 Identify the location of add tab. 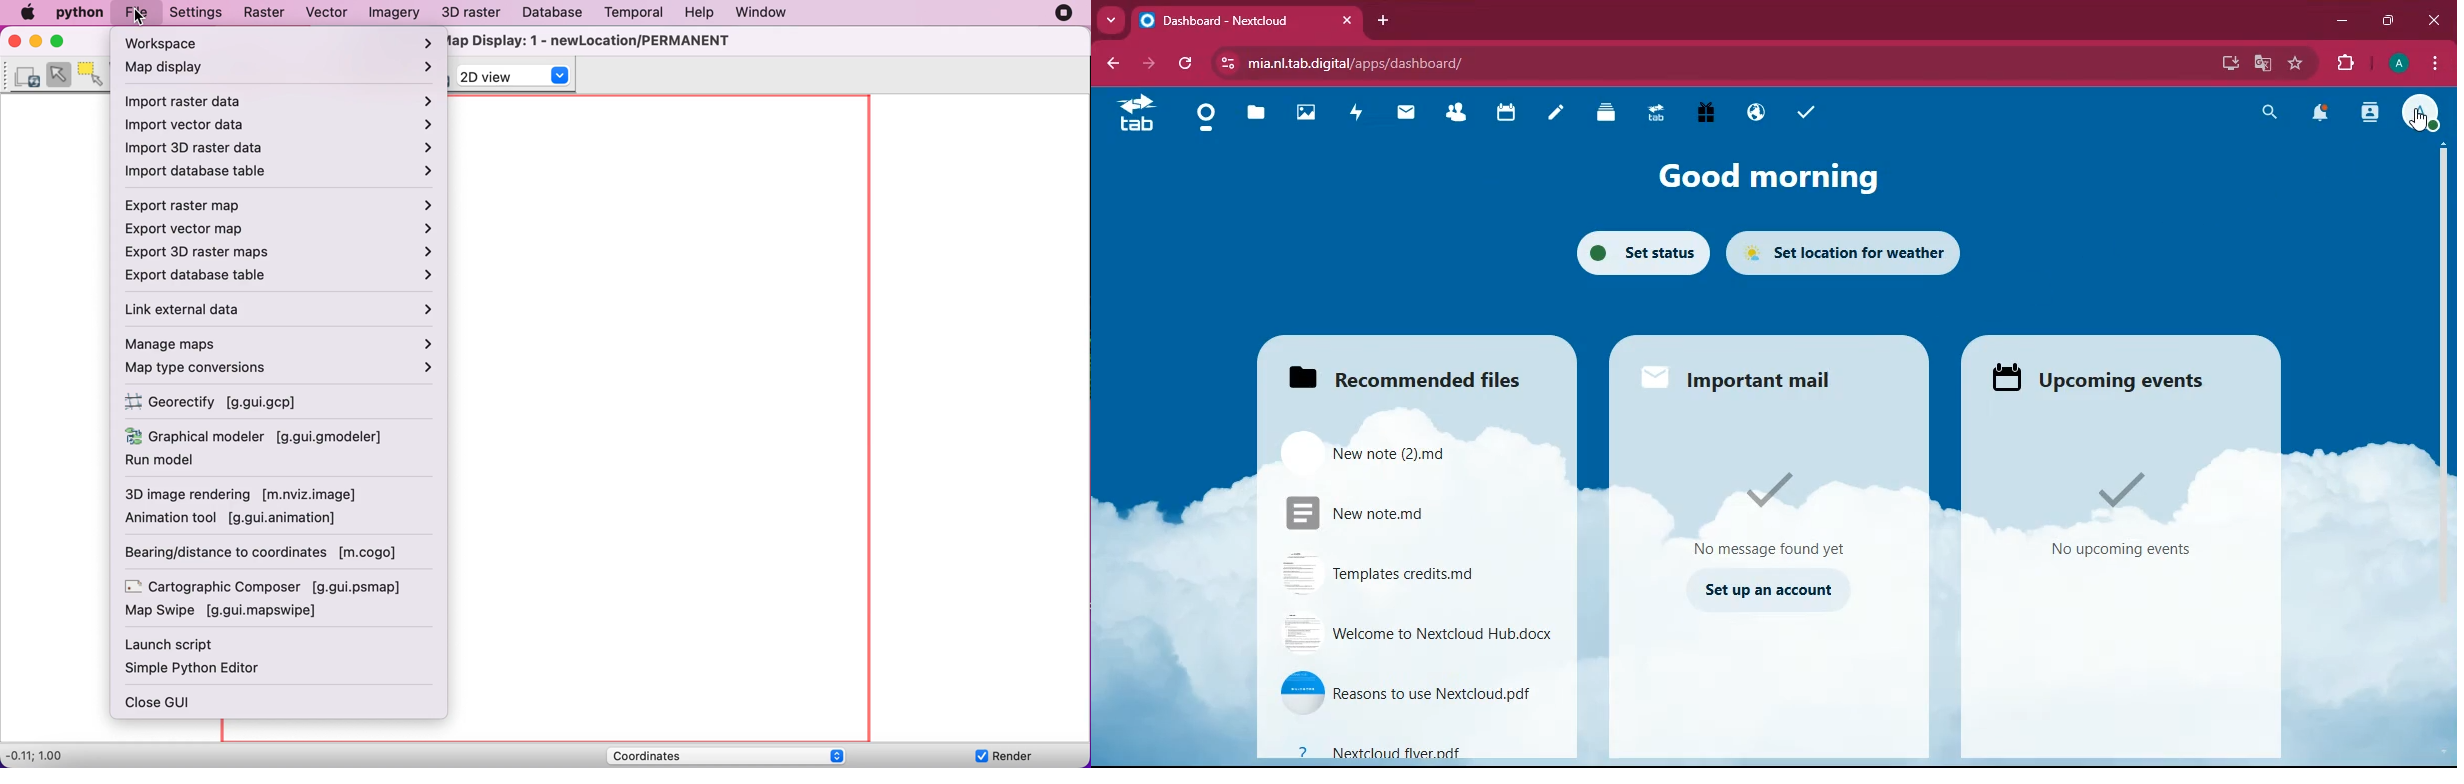
(1383, 20).